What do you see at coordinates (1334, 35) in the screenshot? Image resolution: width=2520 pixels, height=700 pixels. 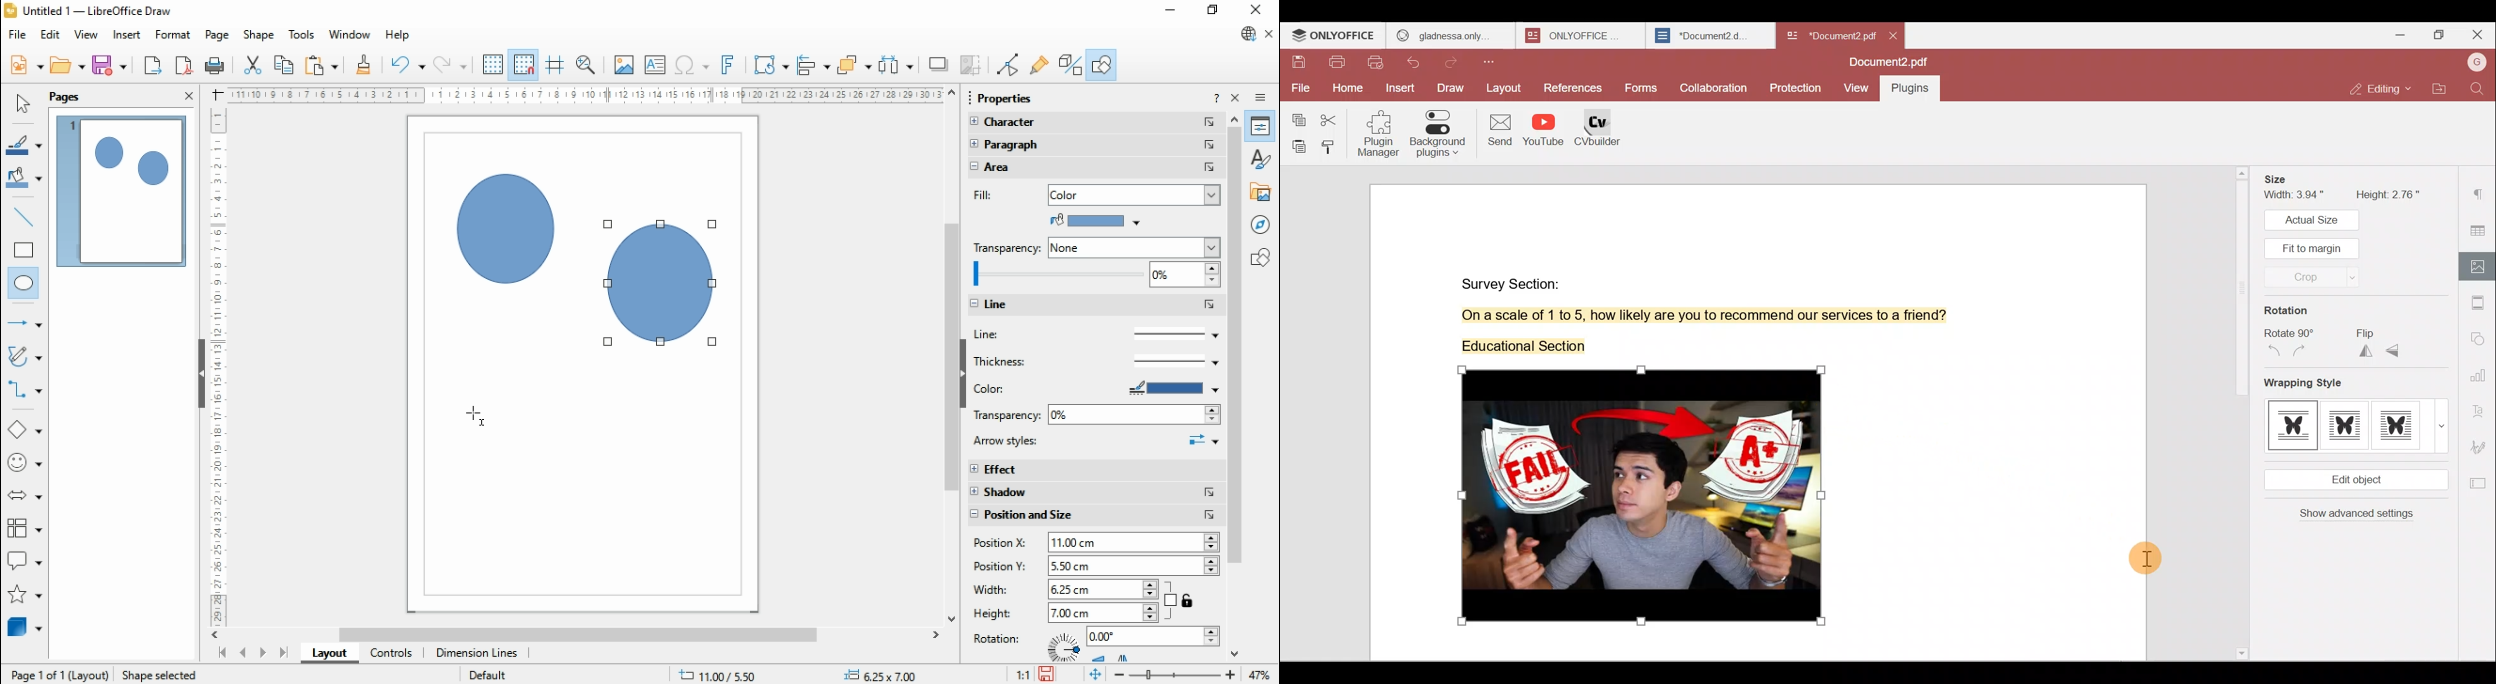 I see `ONLYOFFICE` at bounding box center [1334, 35].